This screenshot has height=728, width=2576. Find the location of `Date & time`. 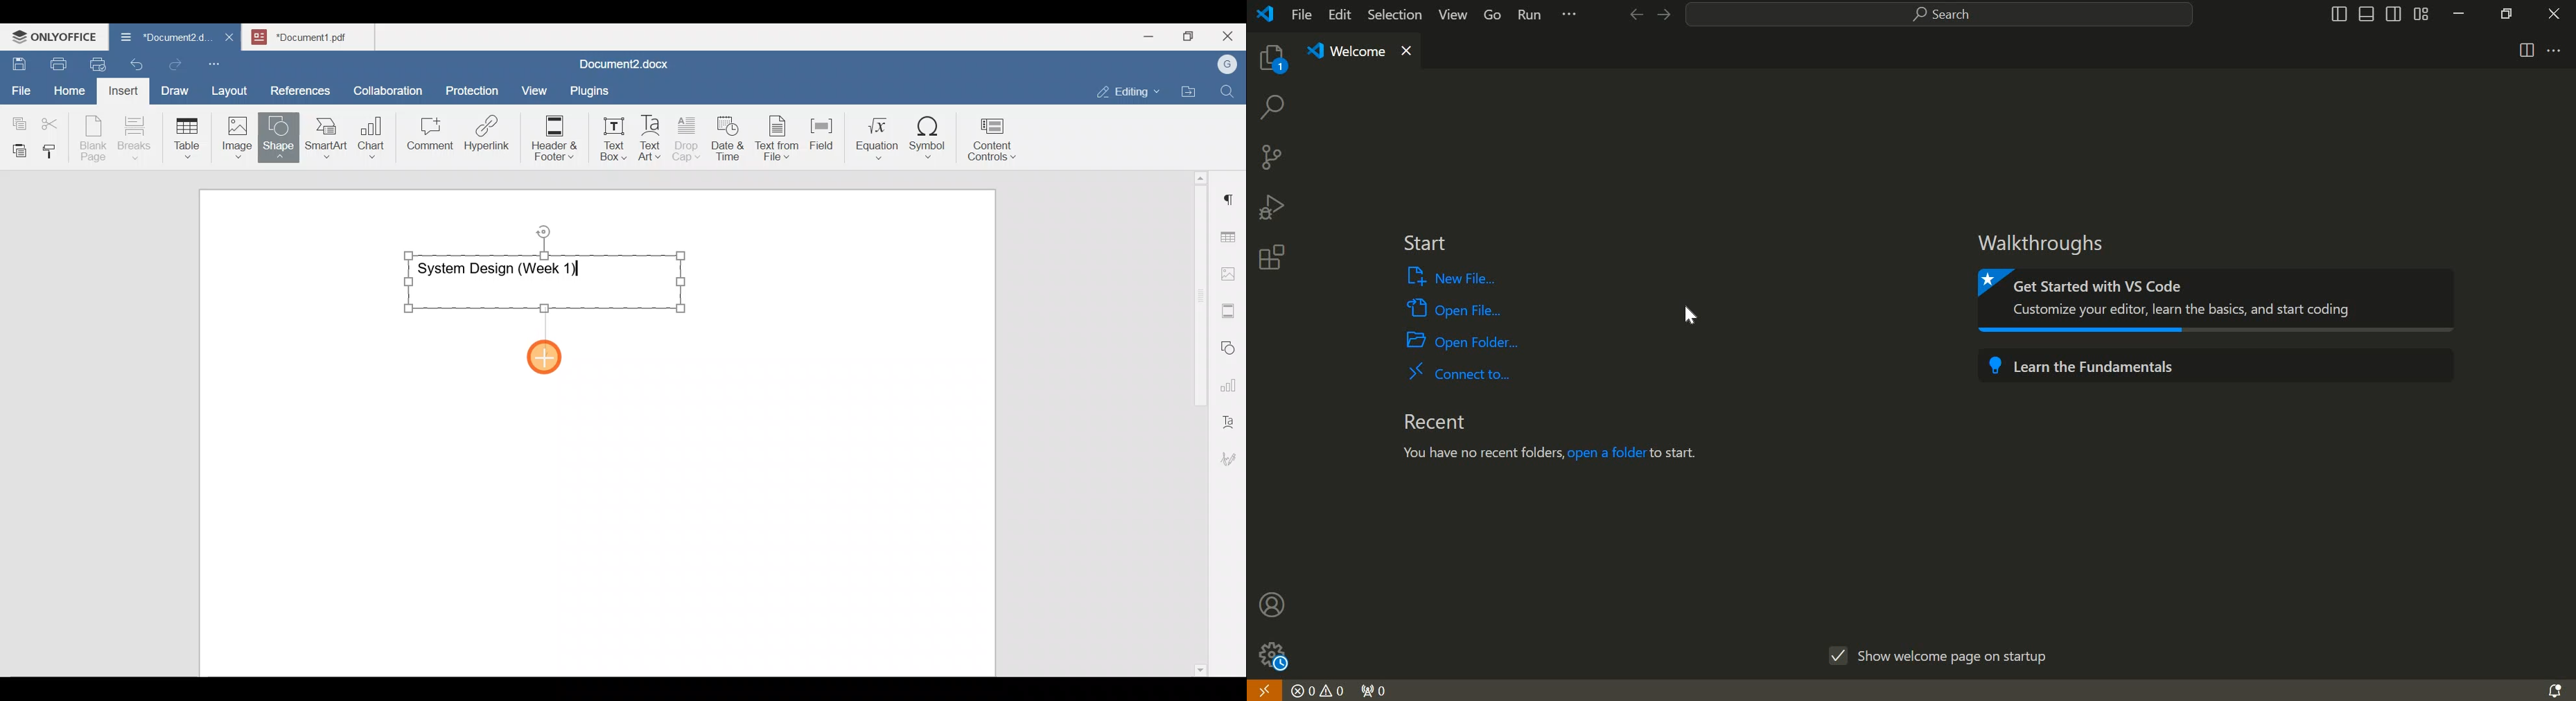

Date & time is located at coordinates (729, 136).